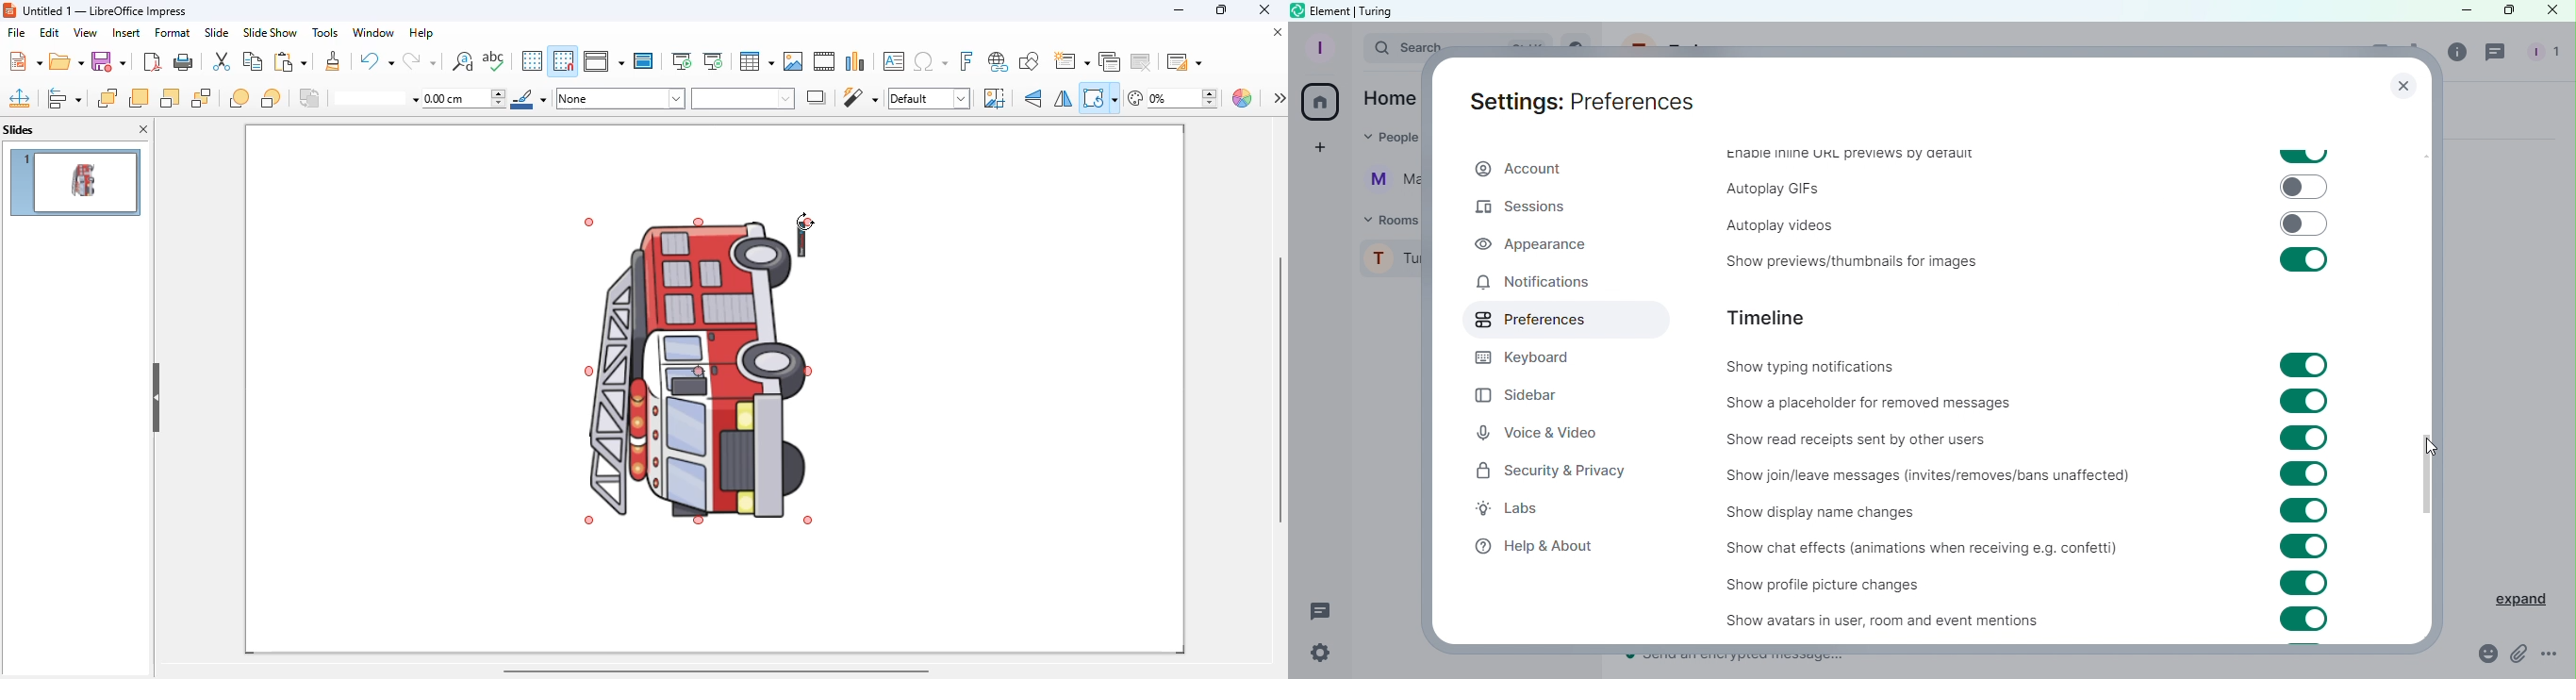 This screenshot has width=2576, height=700. Describe the element at coordinates (1141, 60) in the screenshot. I see `delete slide` at that location.